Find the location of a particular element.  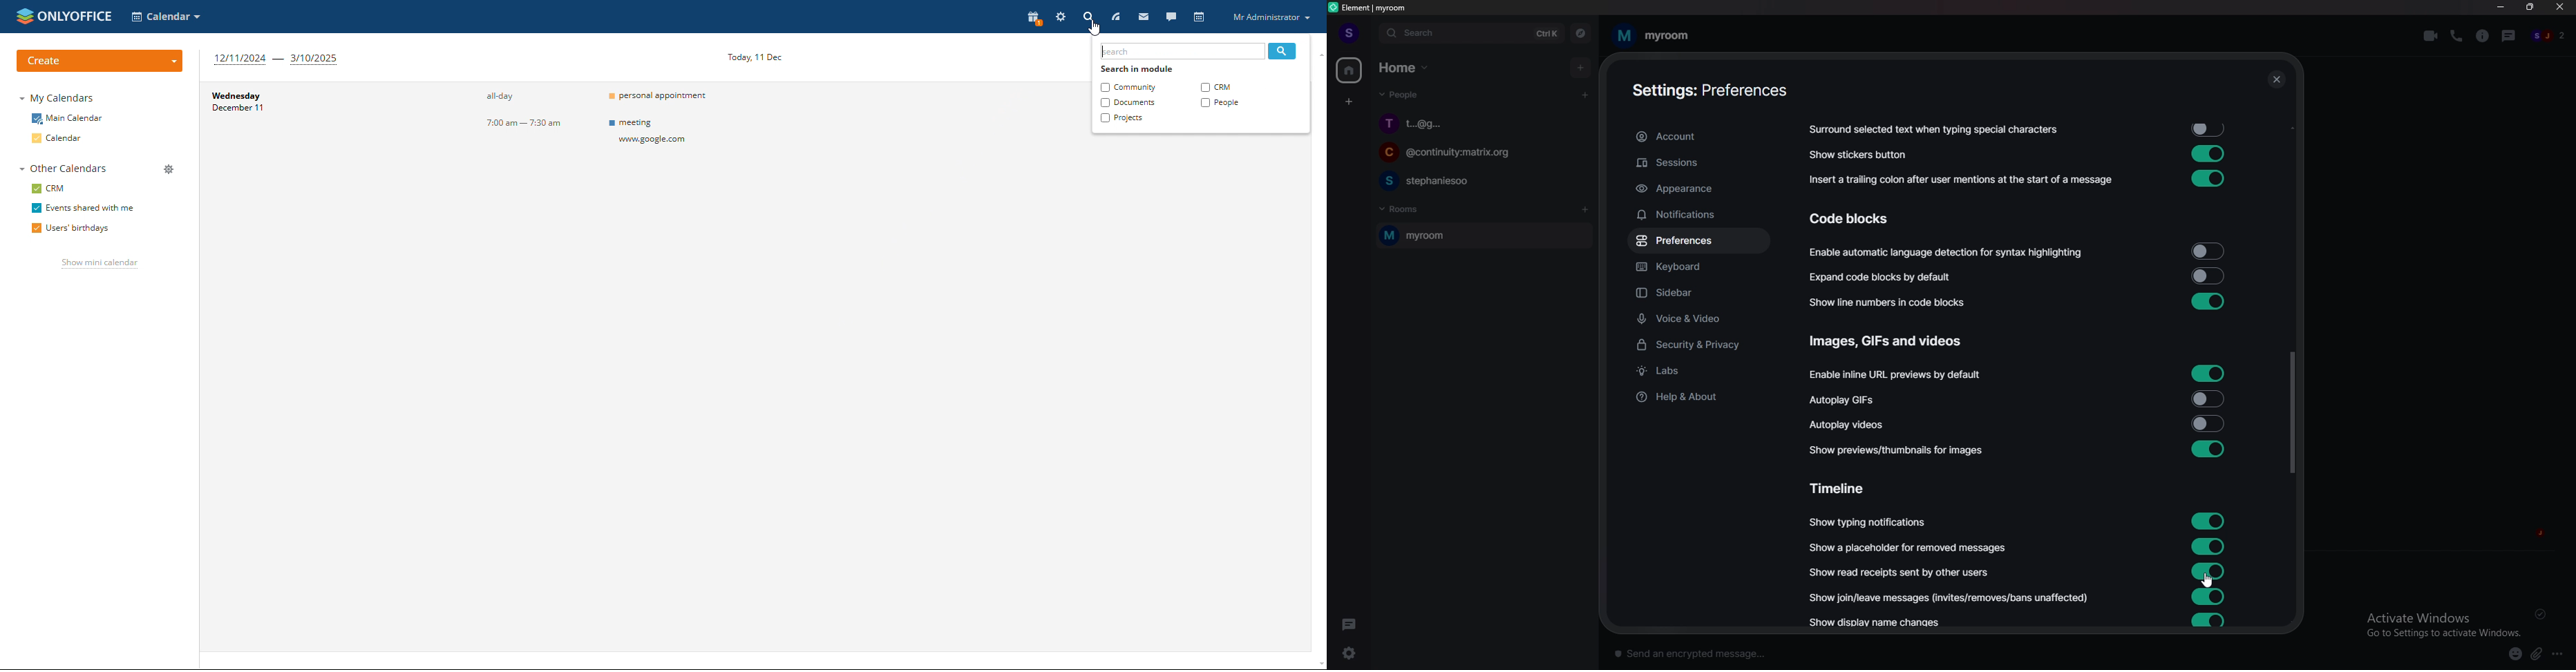

Home is located at coordinates (1406, 66).